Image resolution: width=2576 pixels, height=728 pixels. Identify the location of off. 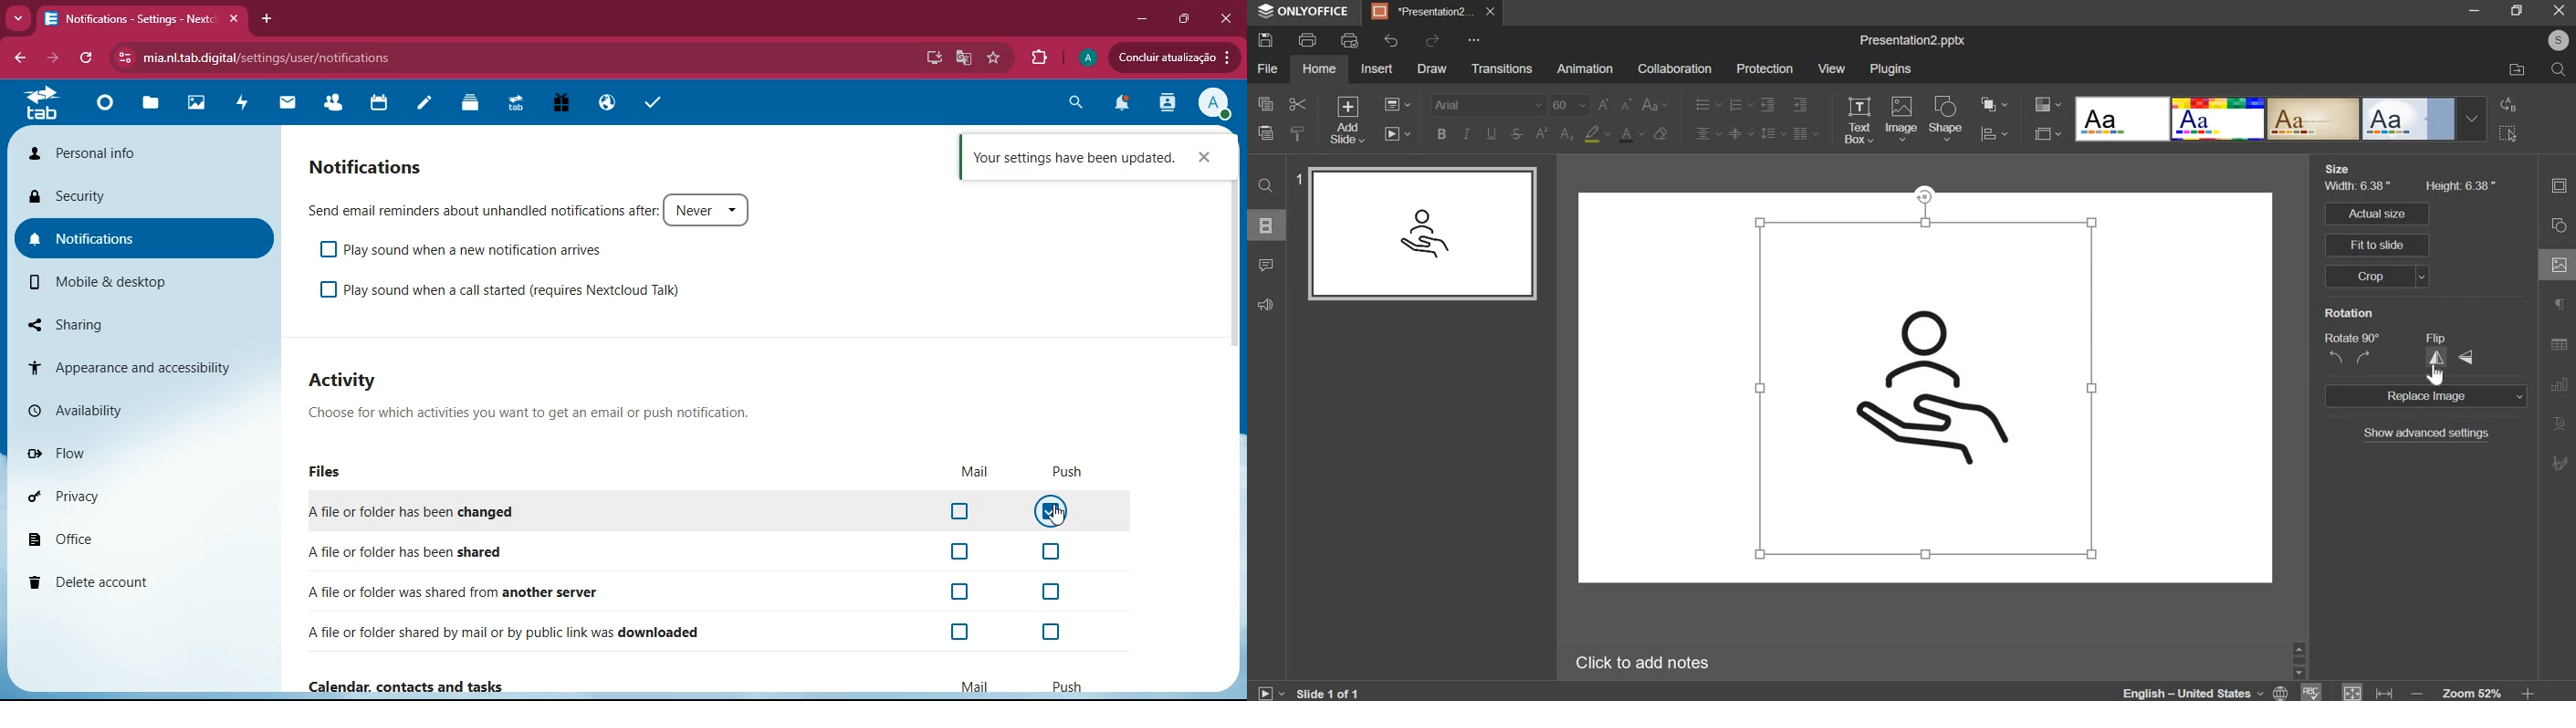
(962, 592).